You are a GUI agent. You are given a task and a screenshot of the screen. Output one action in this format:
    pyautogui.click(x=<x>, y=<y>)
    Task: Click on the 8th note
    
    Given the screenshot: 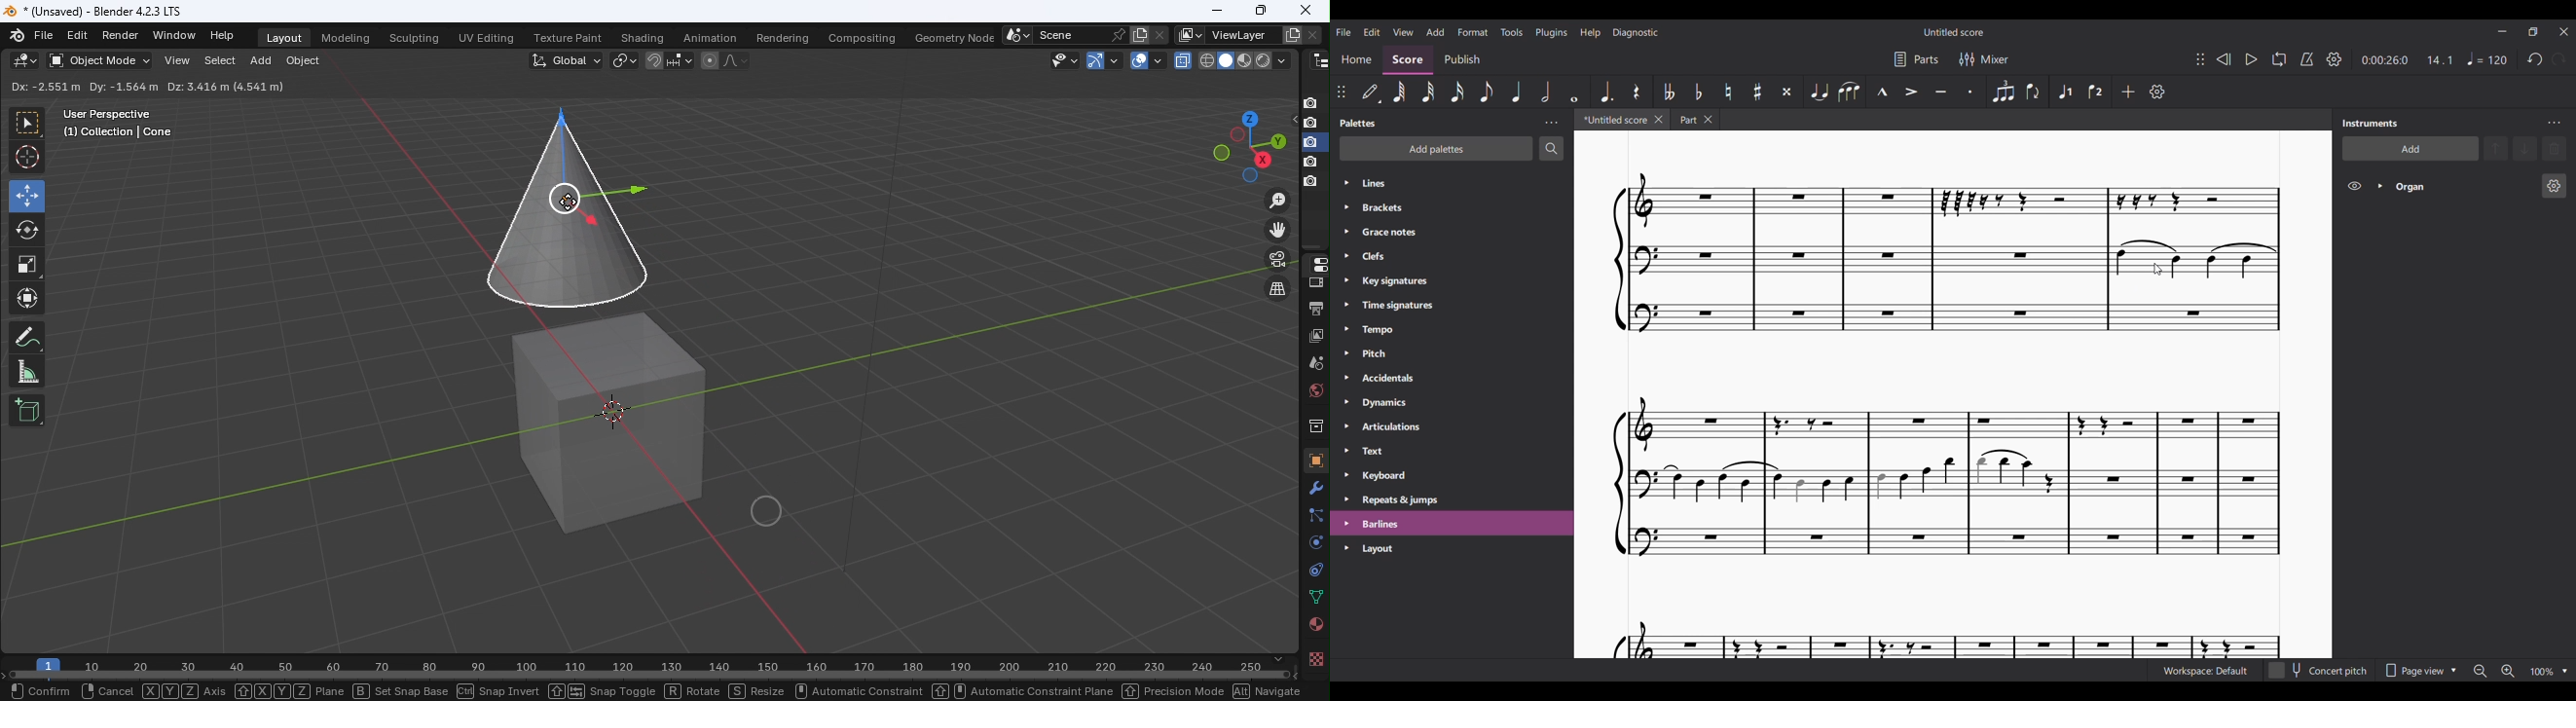 What is the action you would take?
    pyautogui.click(x=1486, y=92)
    